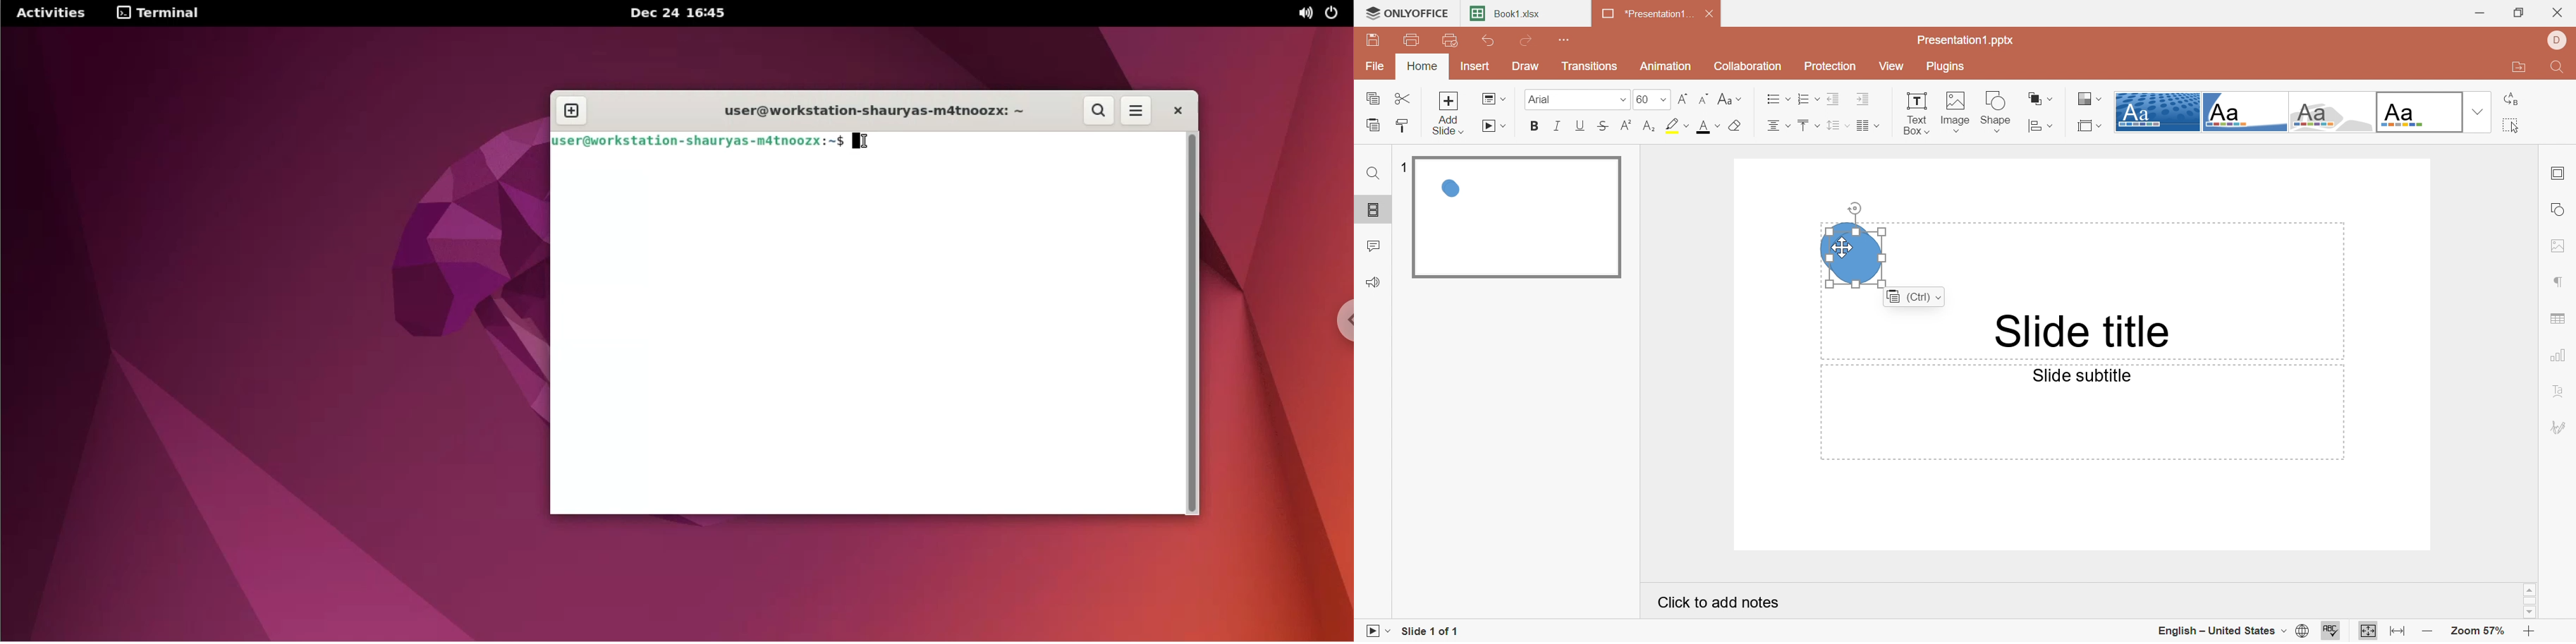 The image size is (2576, 644). What do you see at coordinates (2562, 315) in the screenshot?
I see `Table settings` at bounding box center [2562, 315].